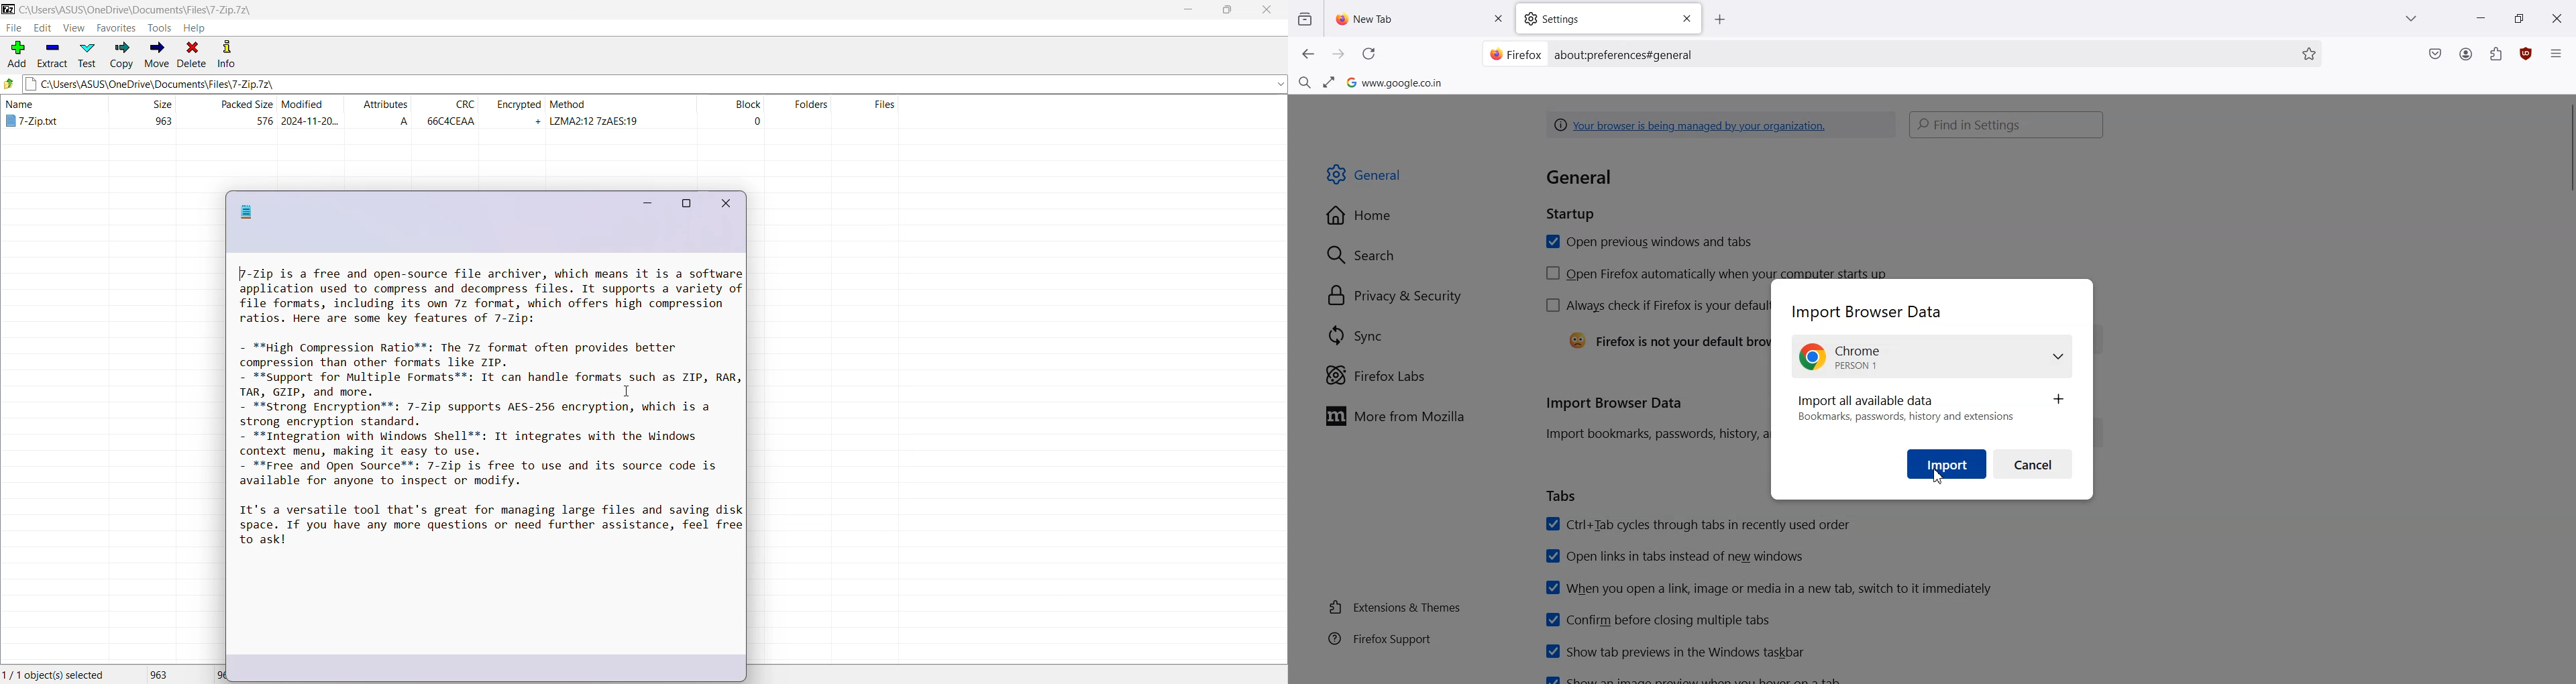 The height and width of the screenshot is (700, 2576). I want to click on File modified date, so click(311, 113).